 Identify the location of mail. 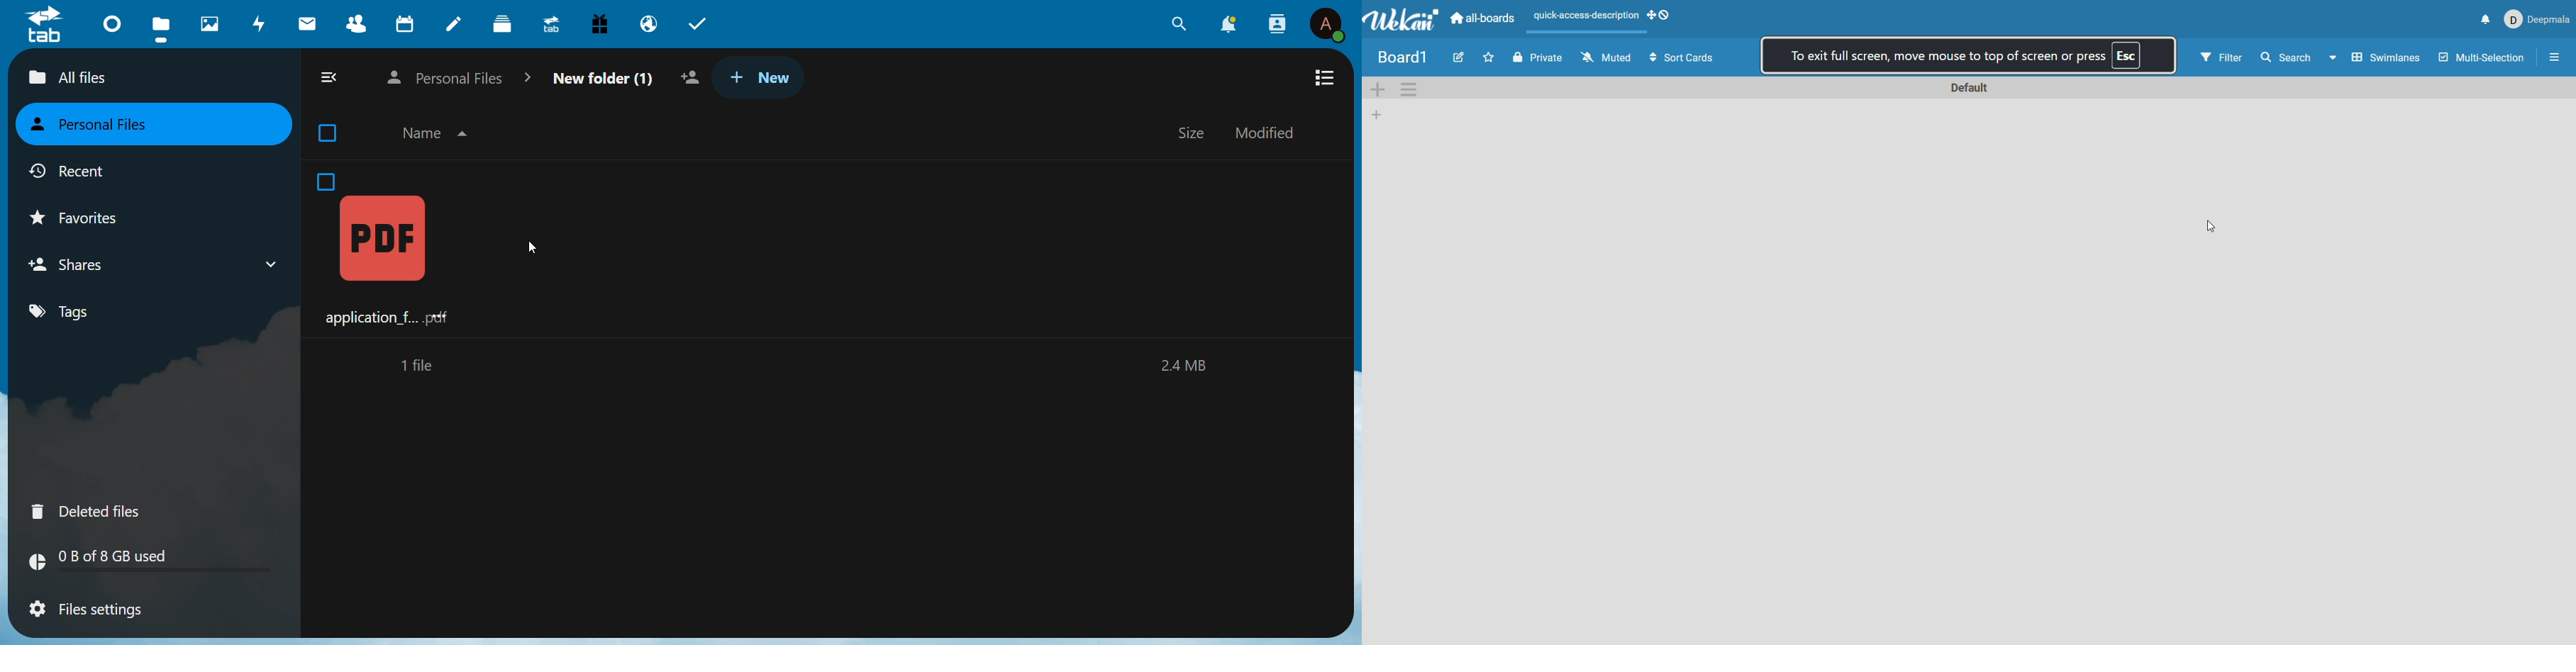
(309, 23).